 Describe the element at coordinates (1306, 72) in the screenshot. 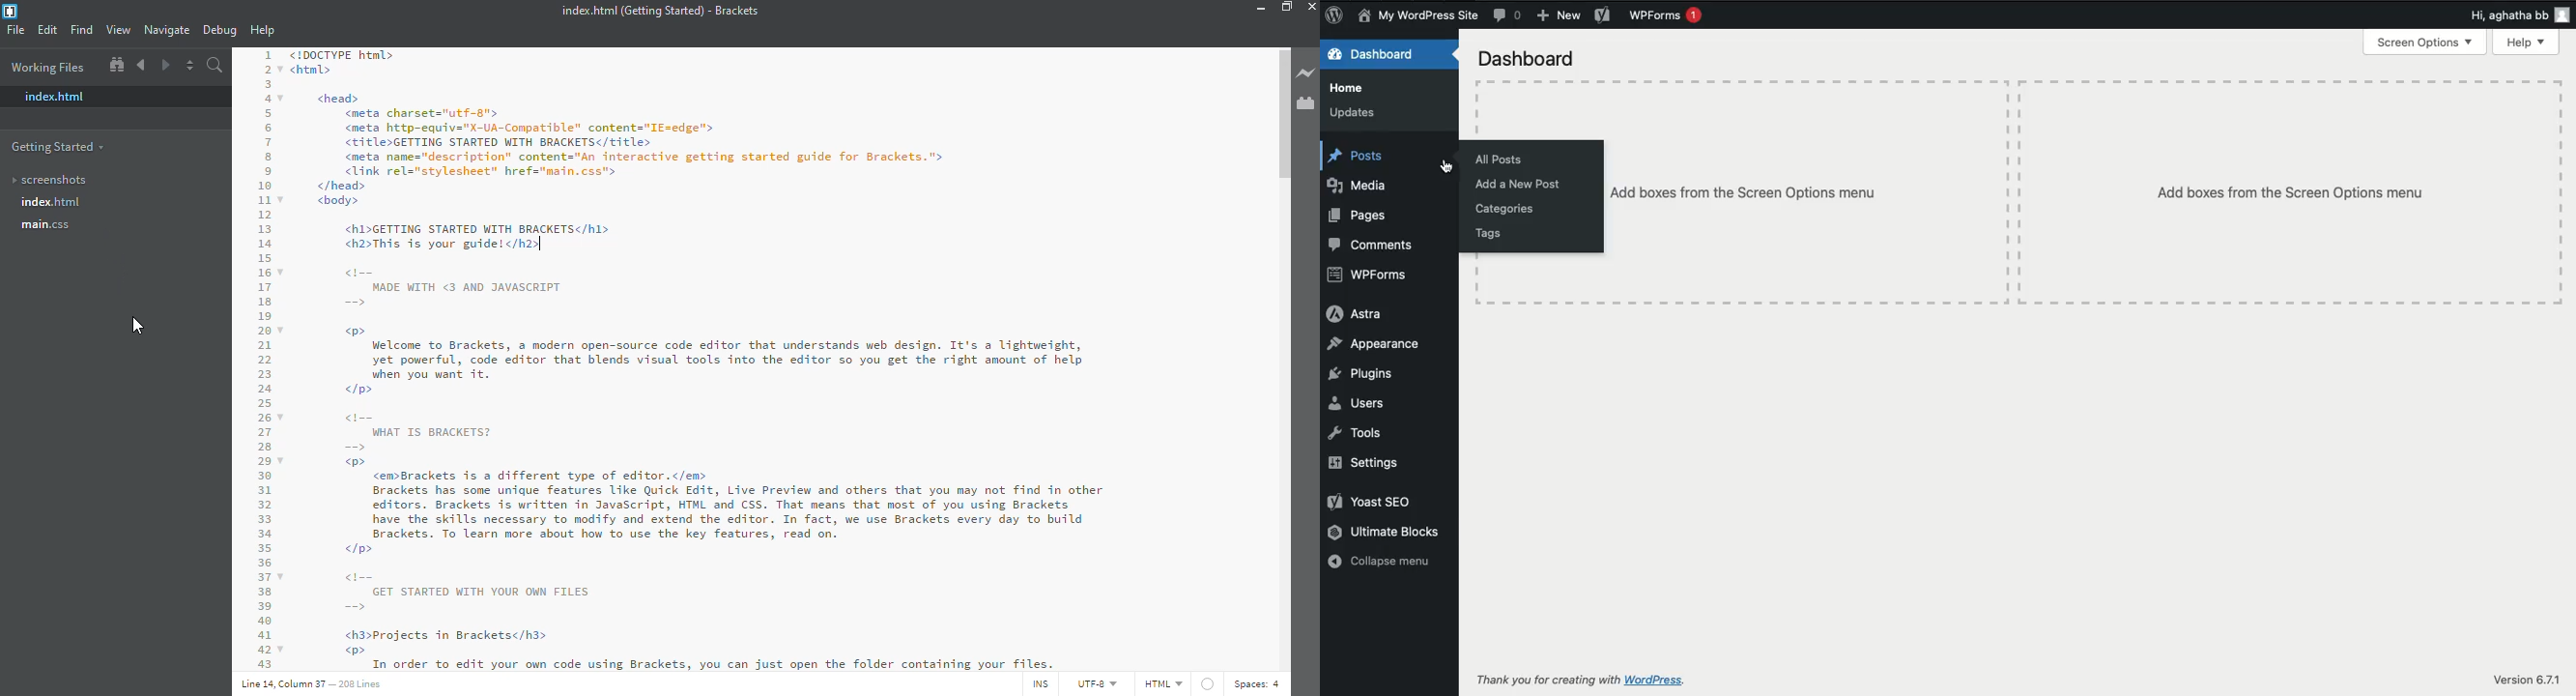

I see `live preview` at that location.